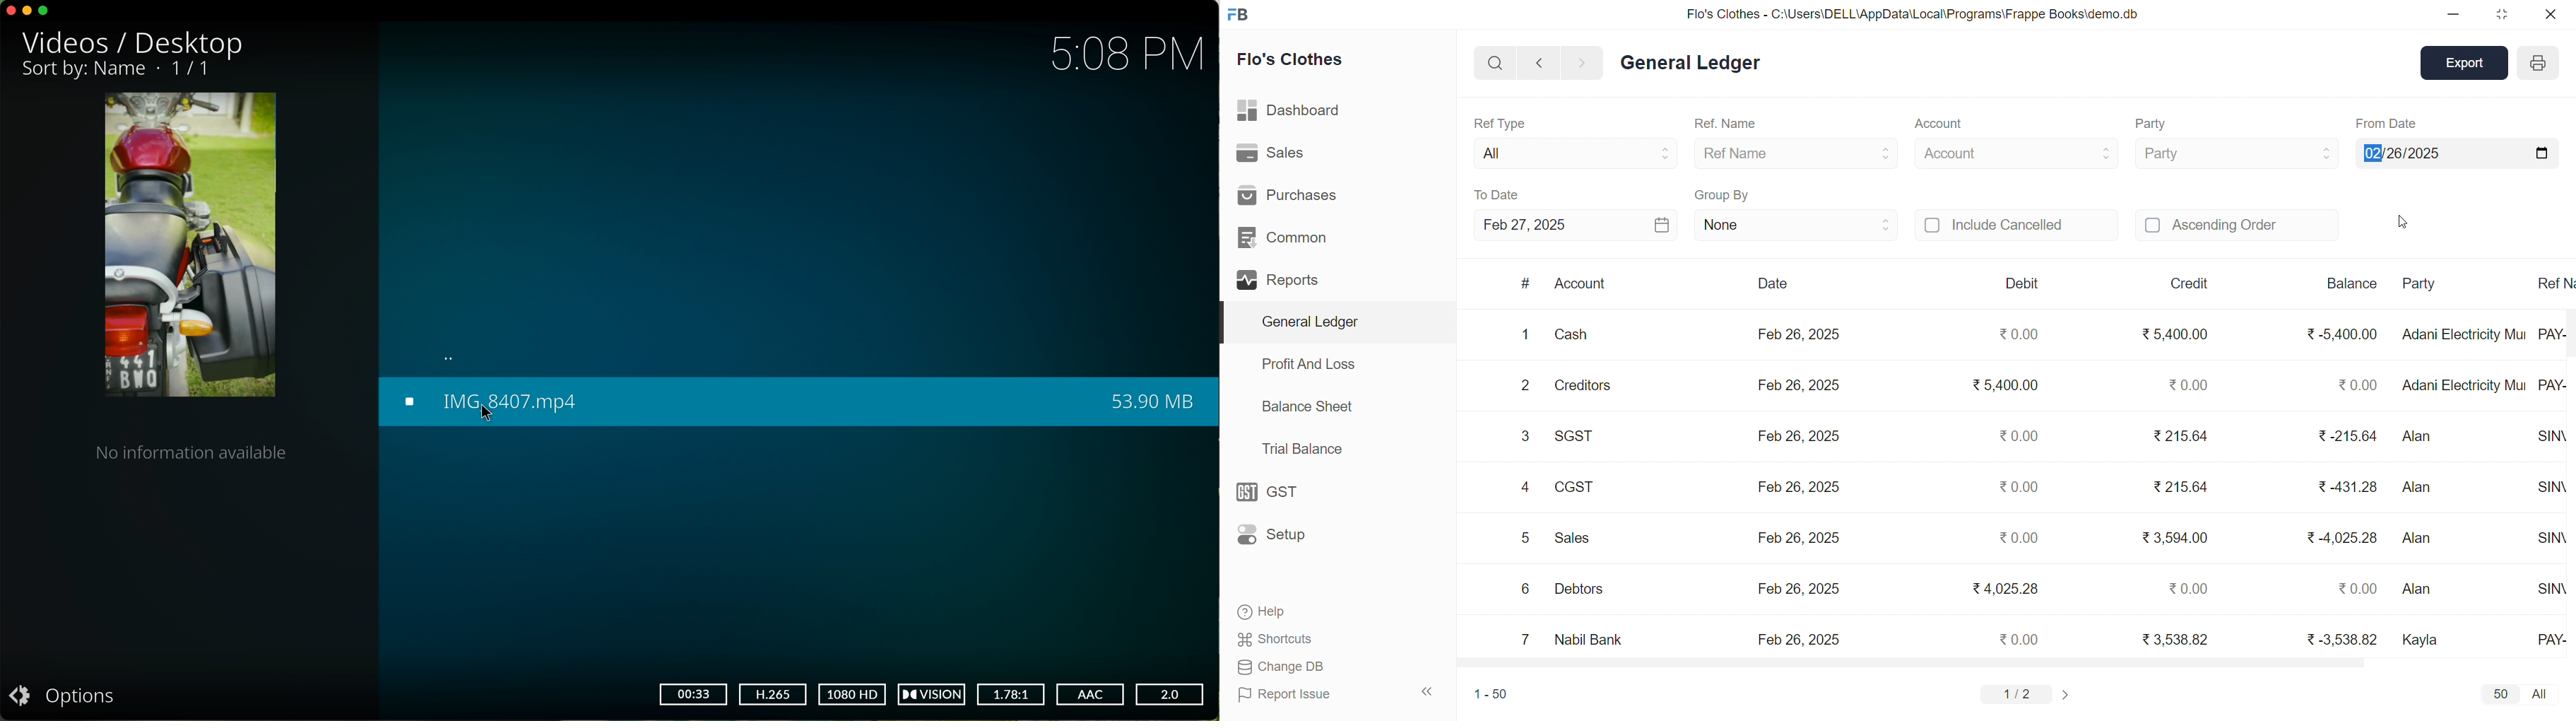  Describe the element at coordinates (2175, 638) in the screenshot. I see `₹ 3,538.82` at that location.